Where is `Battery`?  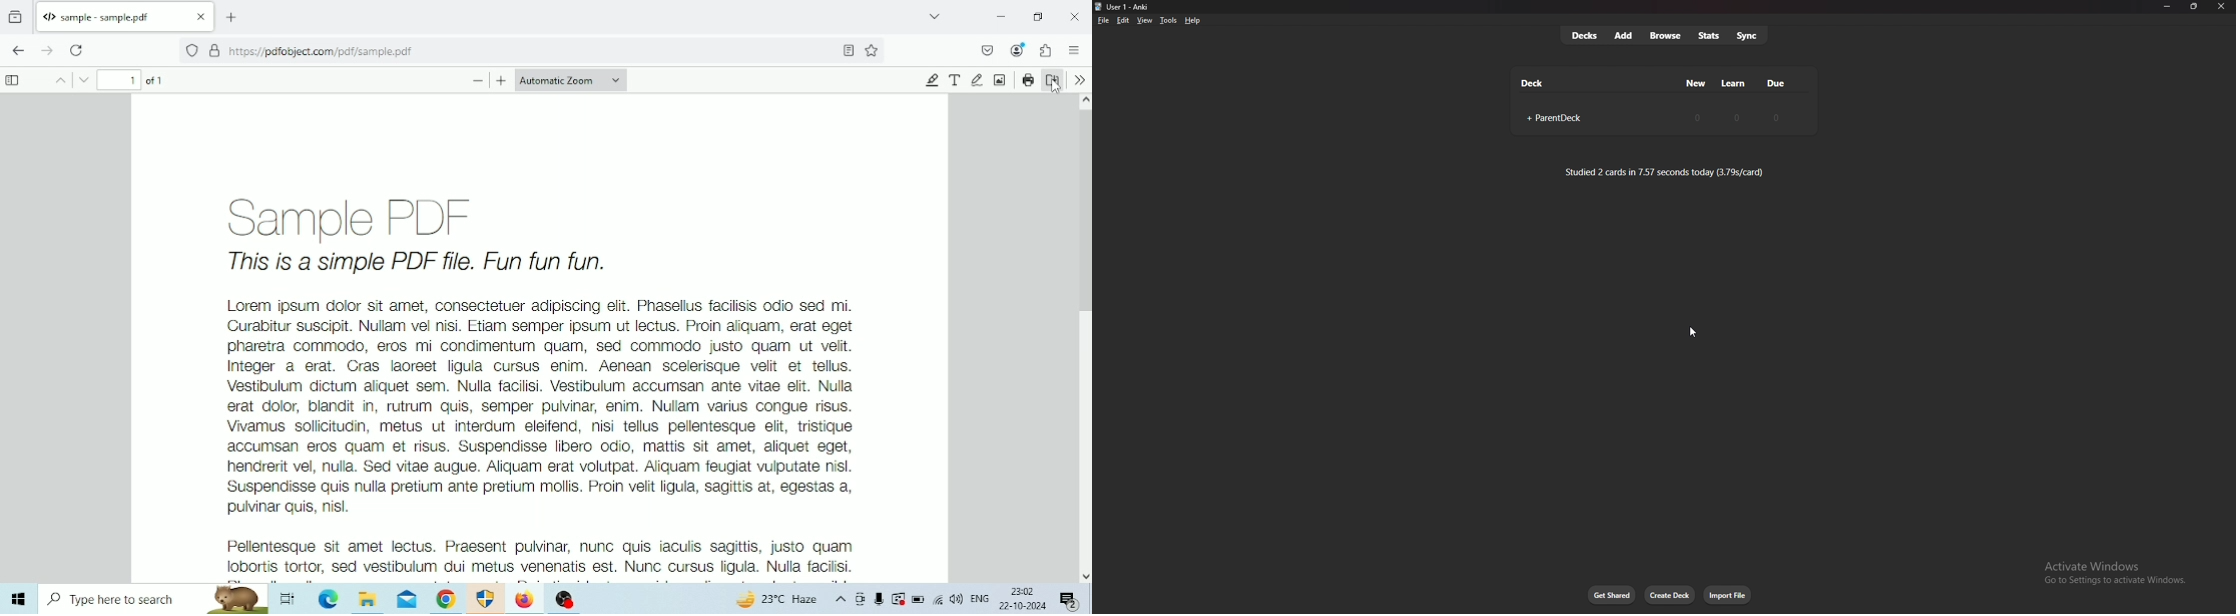
Battery is located at coordinates (919, 599).